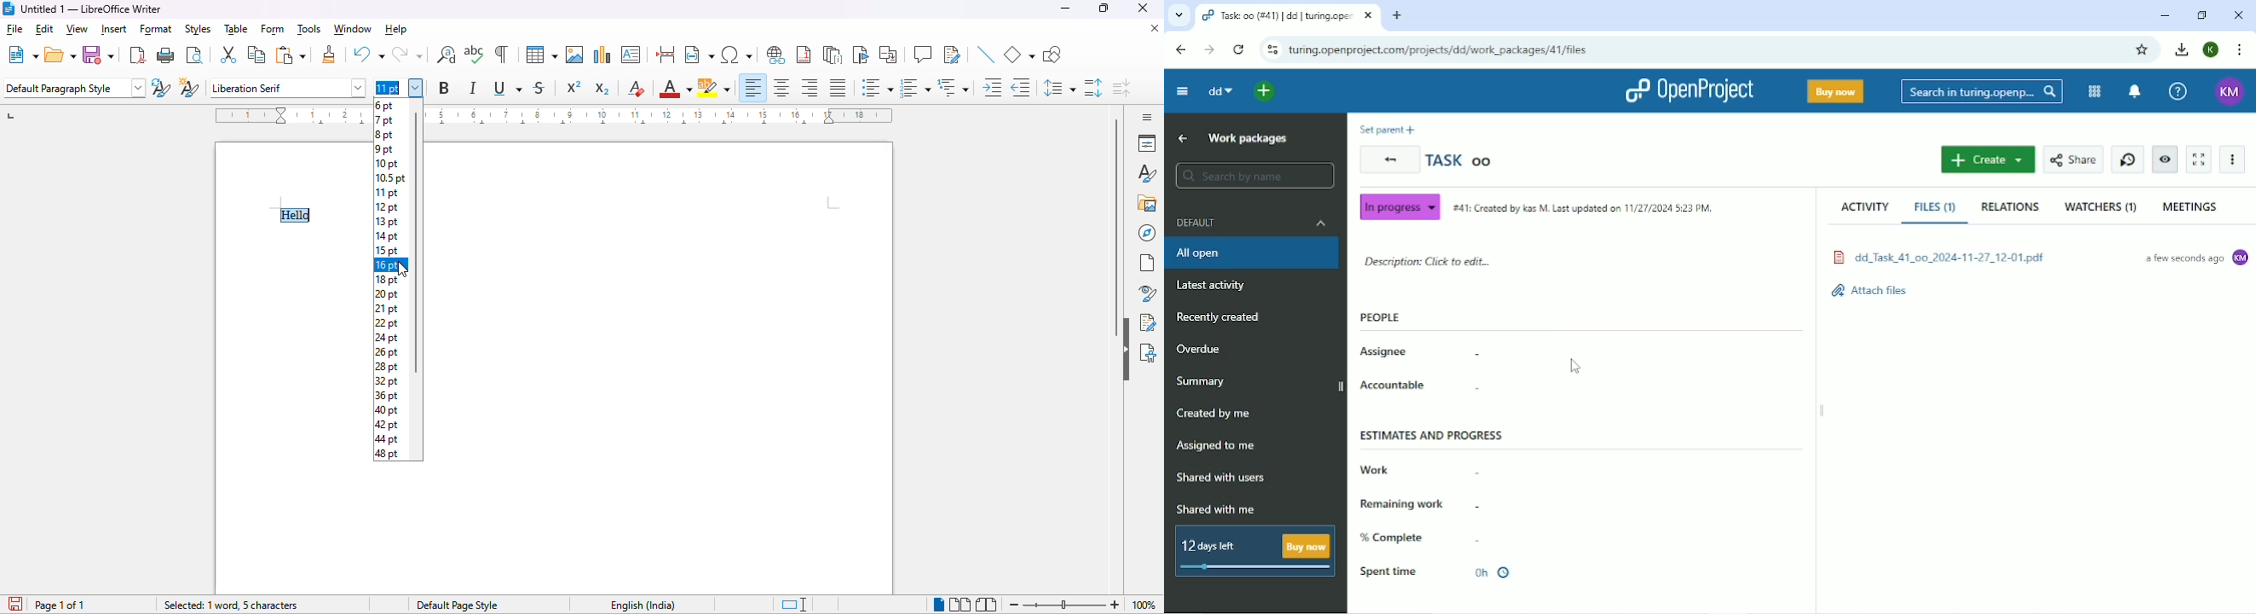 This screenshot has width=2268, height=616. Describe the element at coordinates (385, 135) in the screenshot. I see `8 pt` at that location.